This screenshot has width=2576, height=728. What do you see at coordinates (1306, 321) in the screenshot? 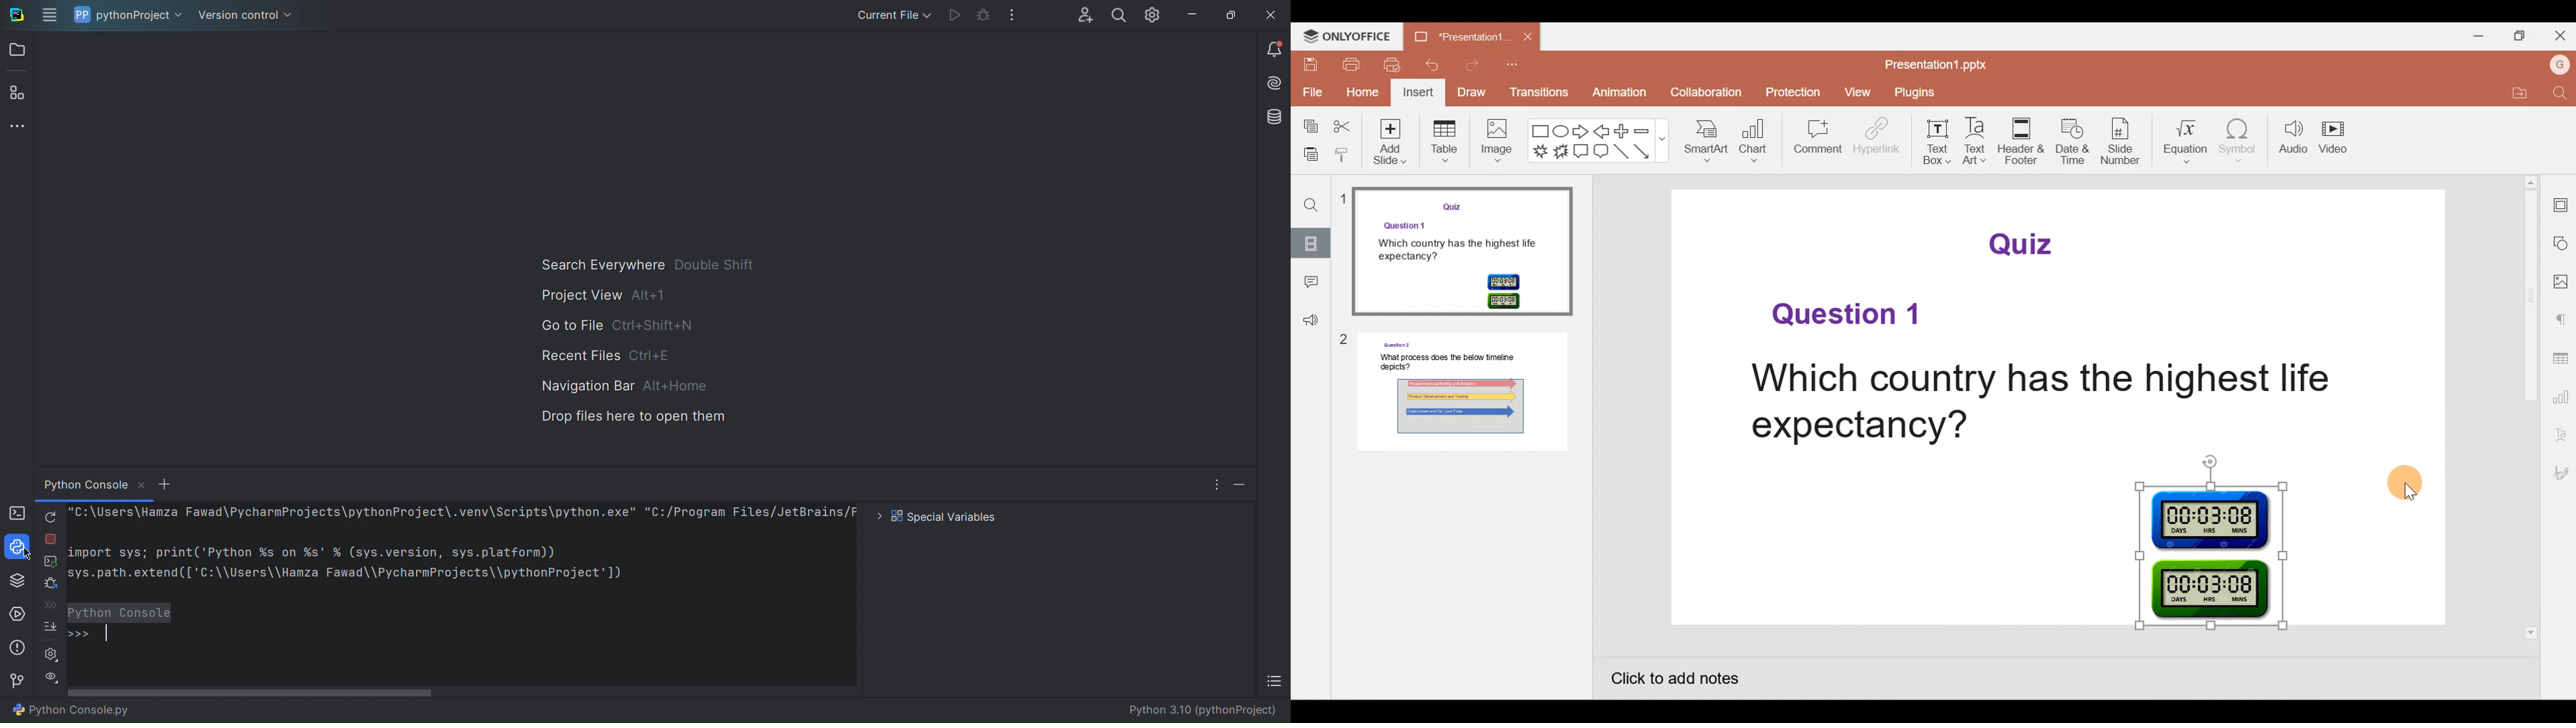
I see `Feedback & support` at bounding box center [1306, 321].